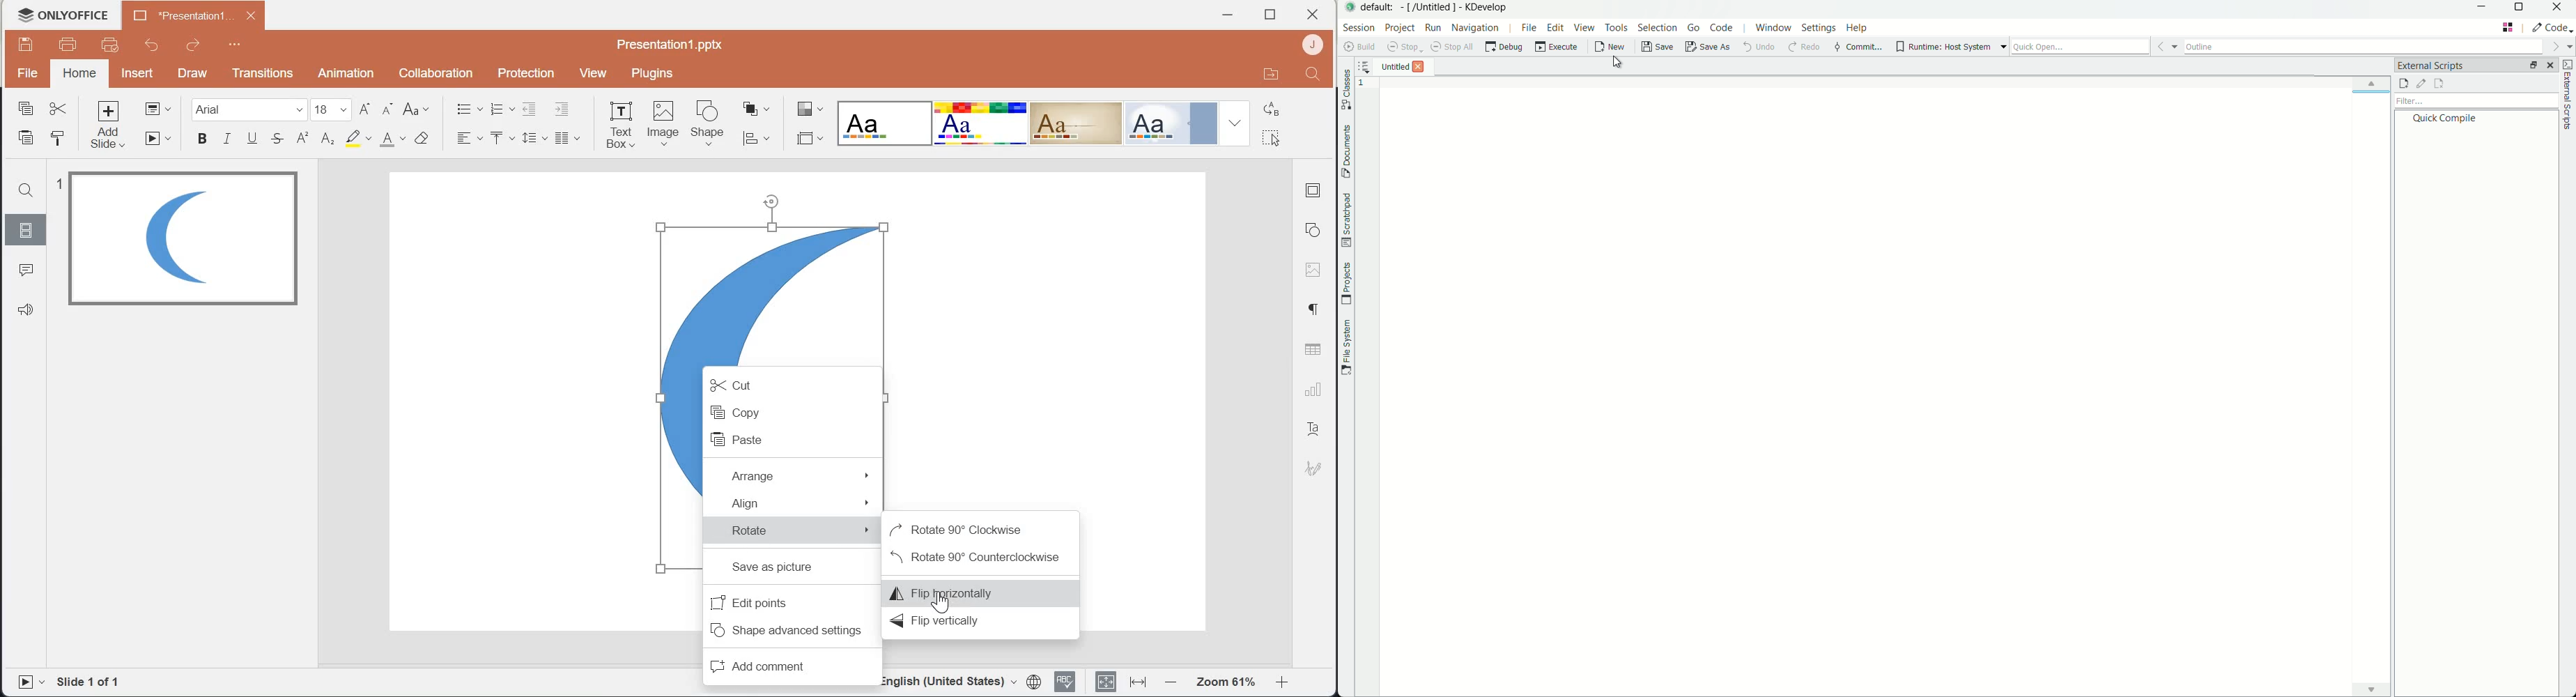 The height and width of the screenshot is (700, 2576). What do you see at coordinates (25, 309) in the screenshot?
I see `Feedback & Support` at bounding box center [25, 309].